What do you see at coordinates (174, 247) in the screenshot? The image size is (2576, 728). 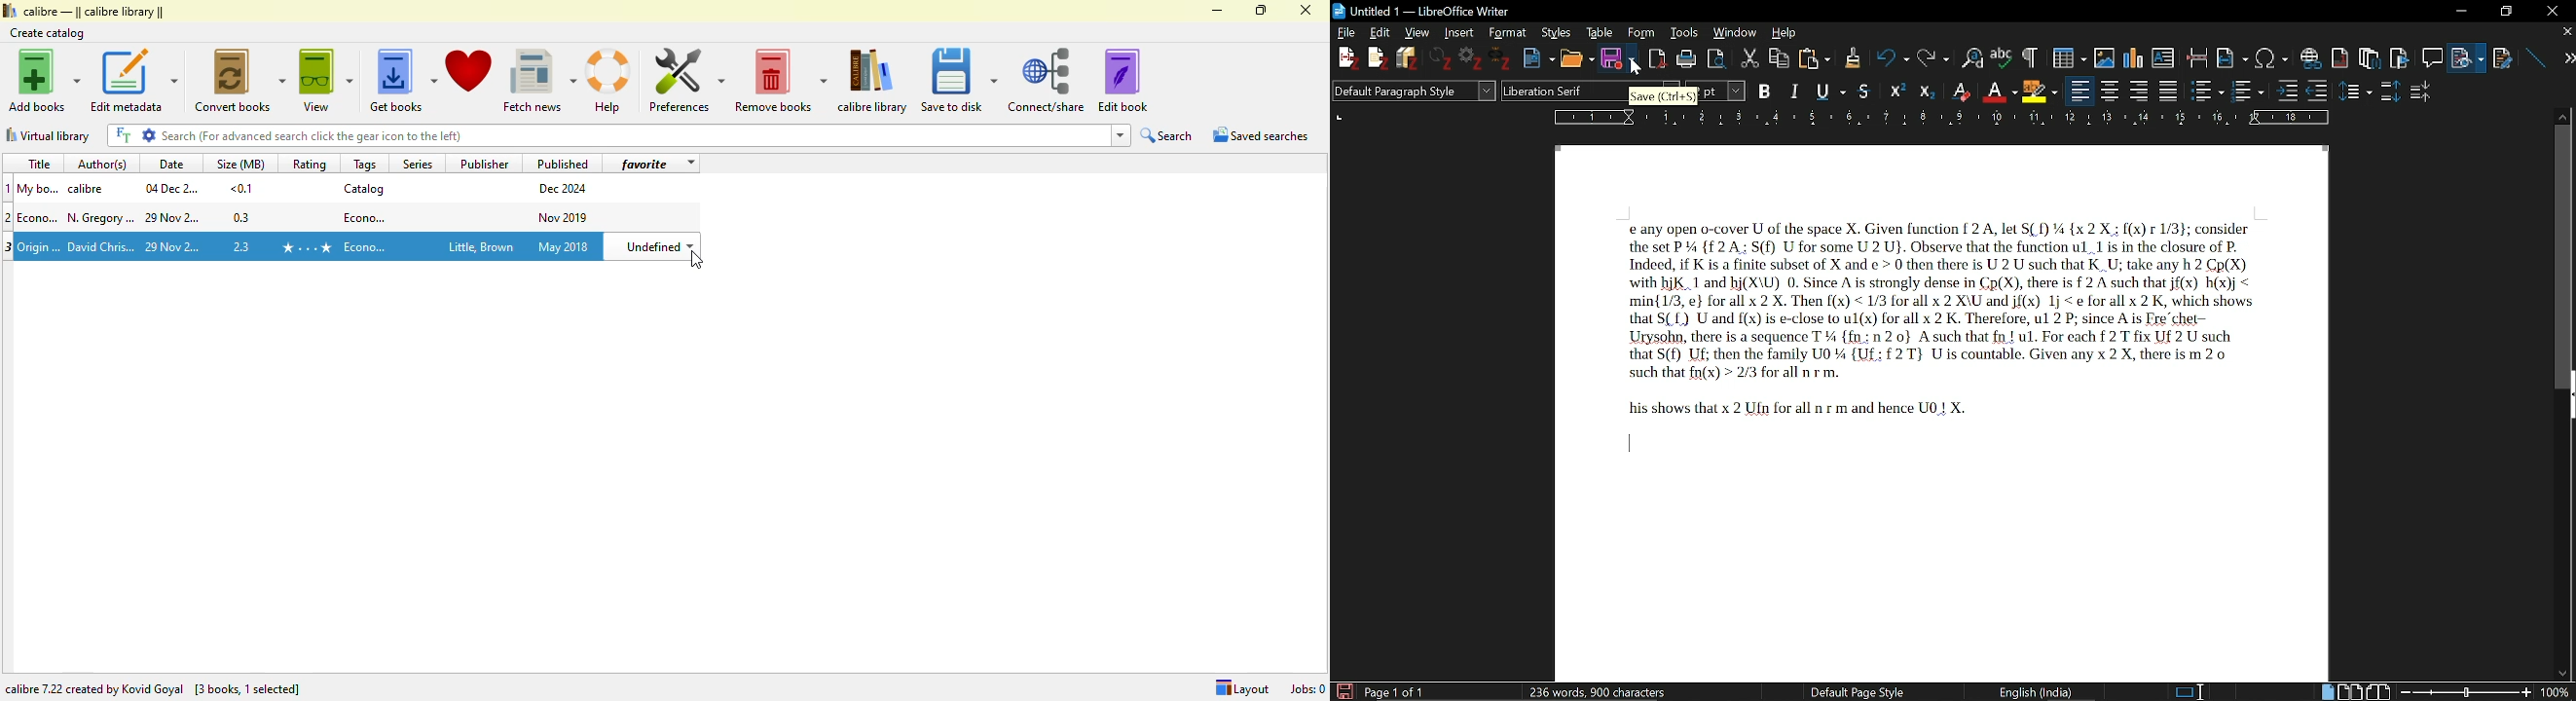 I see `date` at bounding box center [174, 247].